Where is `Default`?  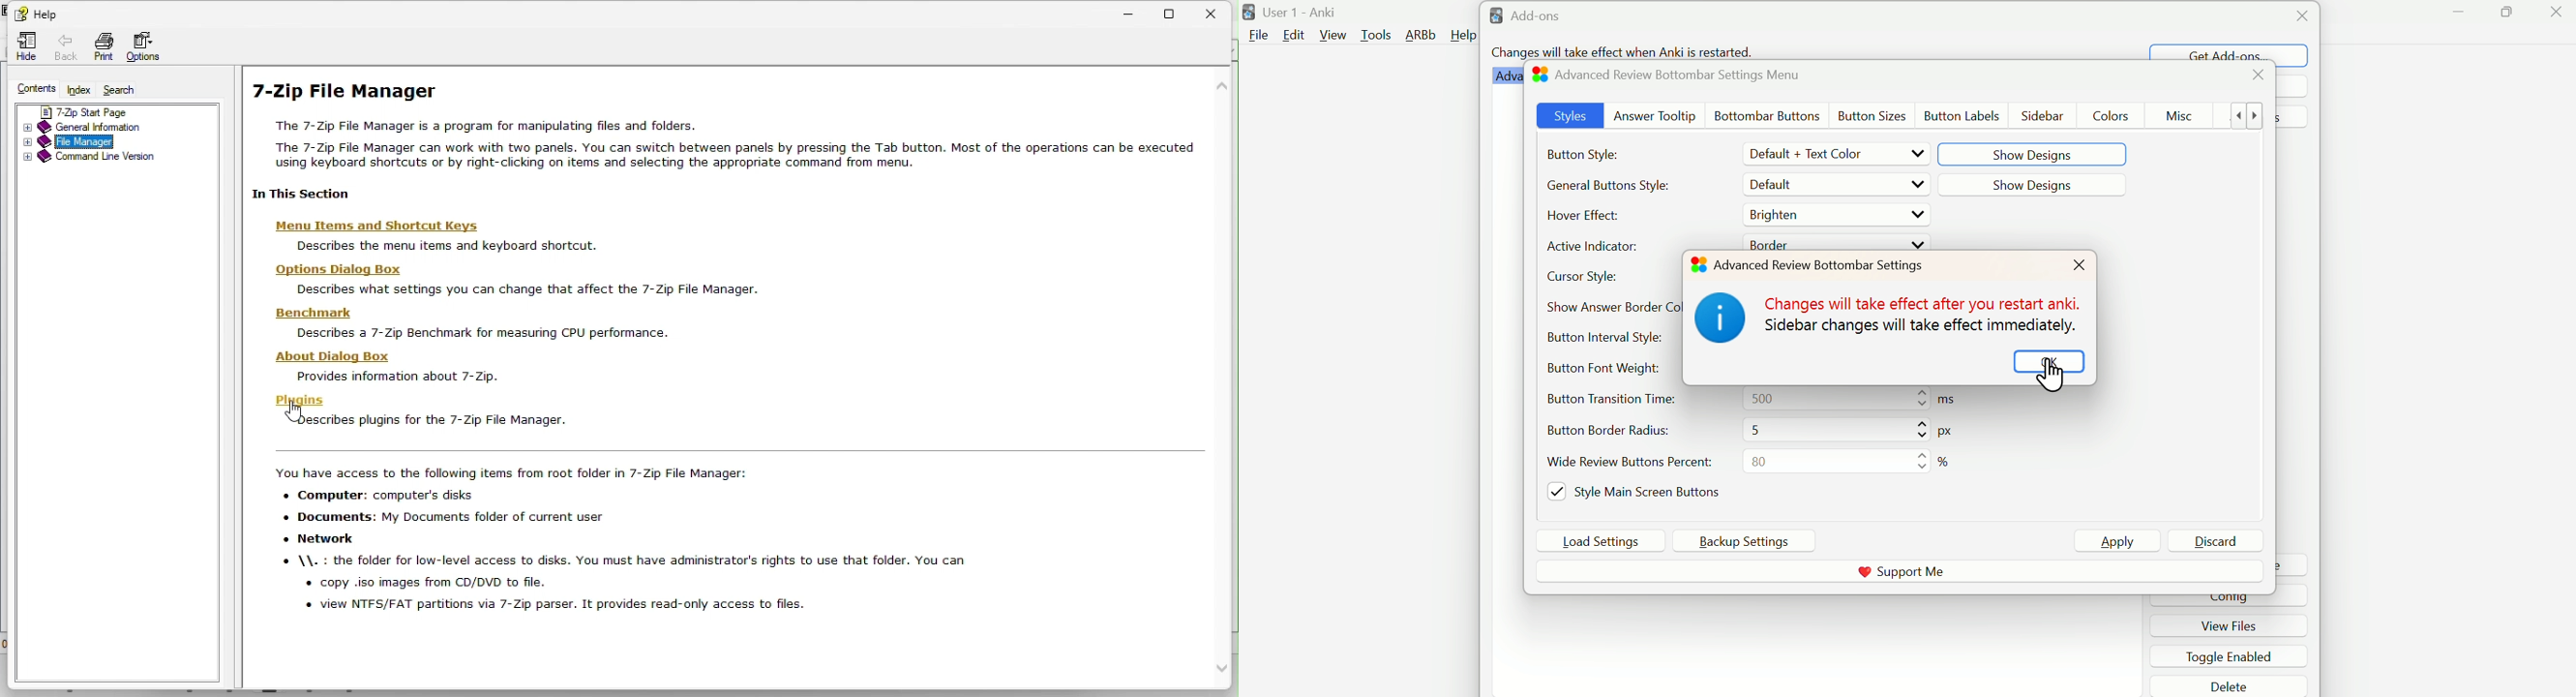 Default is located at coordinates (1772, 184).